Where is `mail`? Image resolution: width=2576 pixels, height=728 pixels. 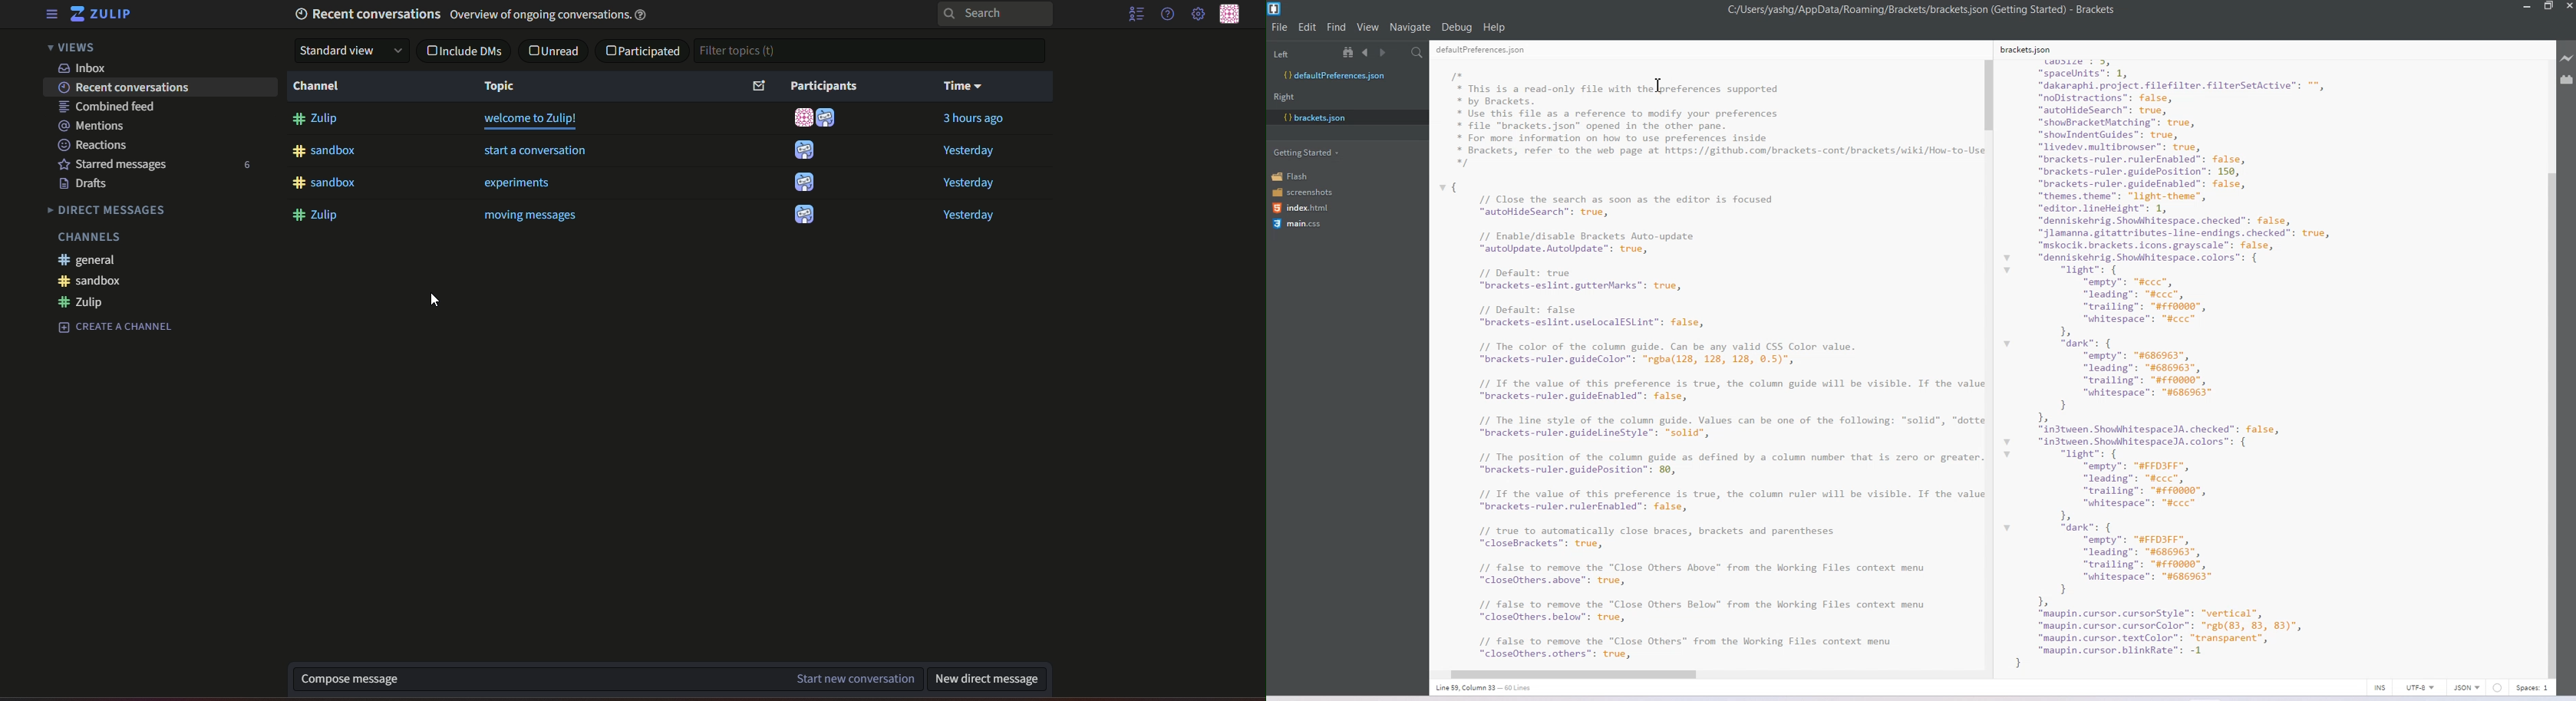 mail is located at coordinates (756, 86).